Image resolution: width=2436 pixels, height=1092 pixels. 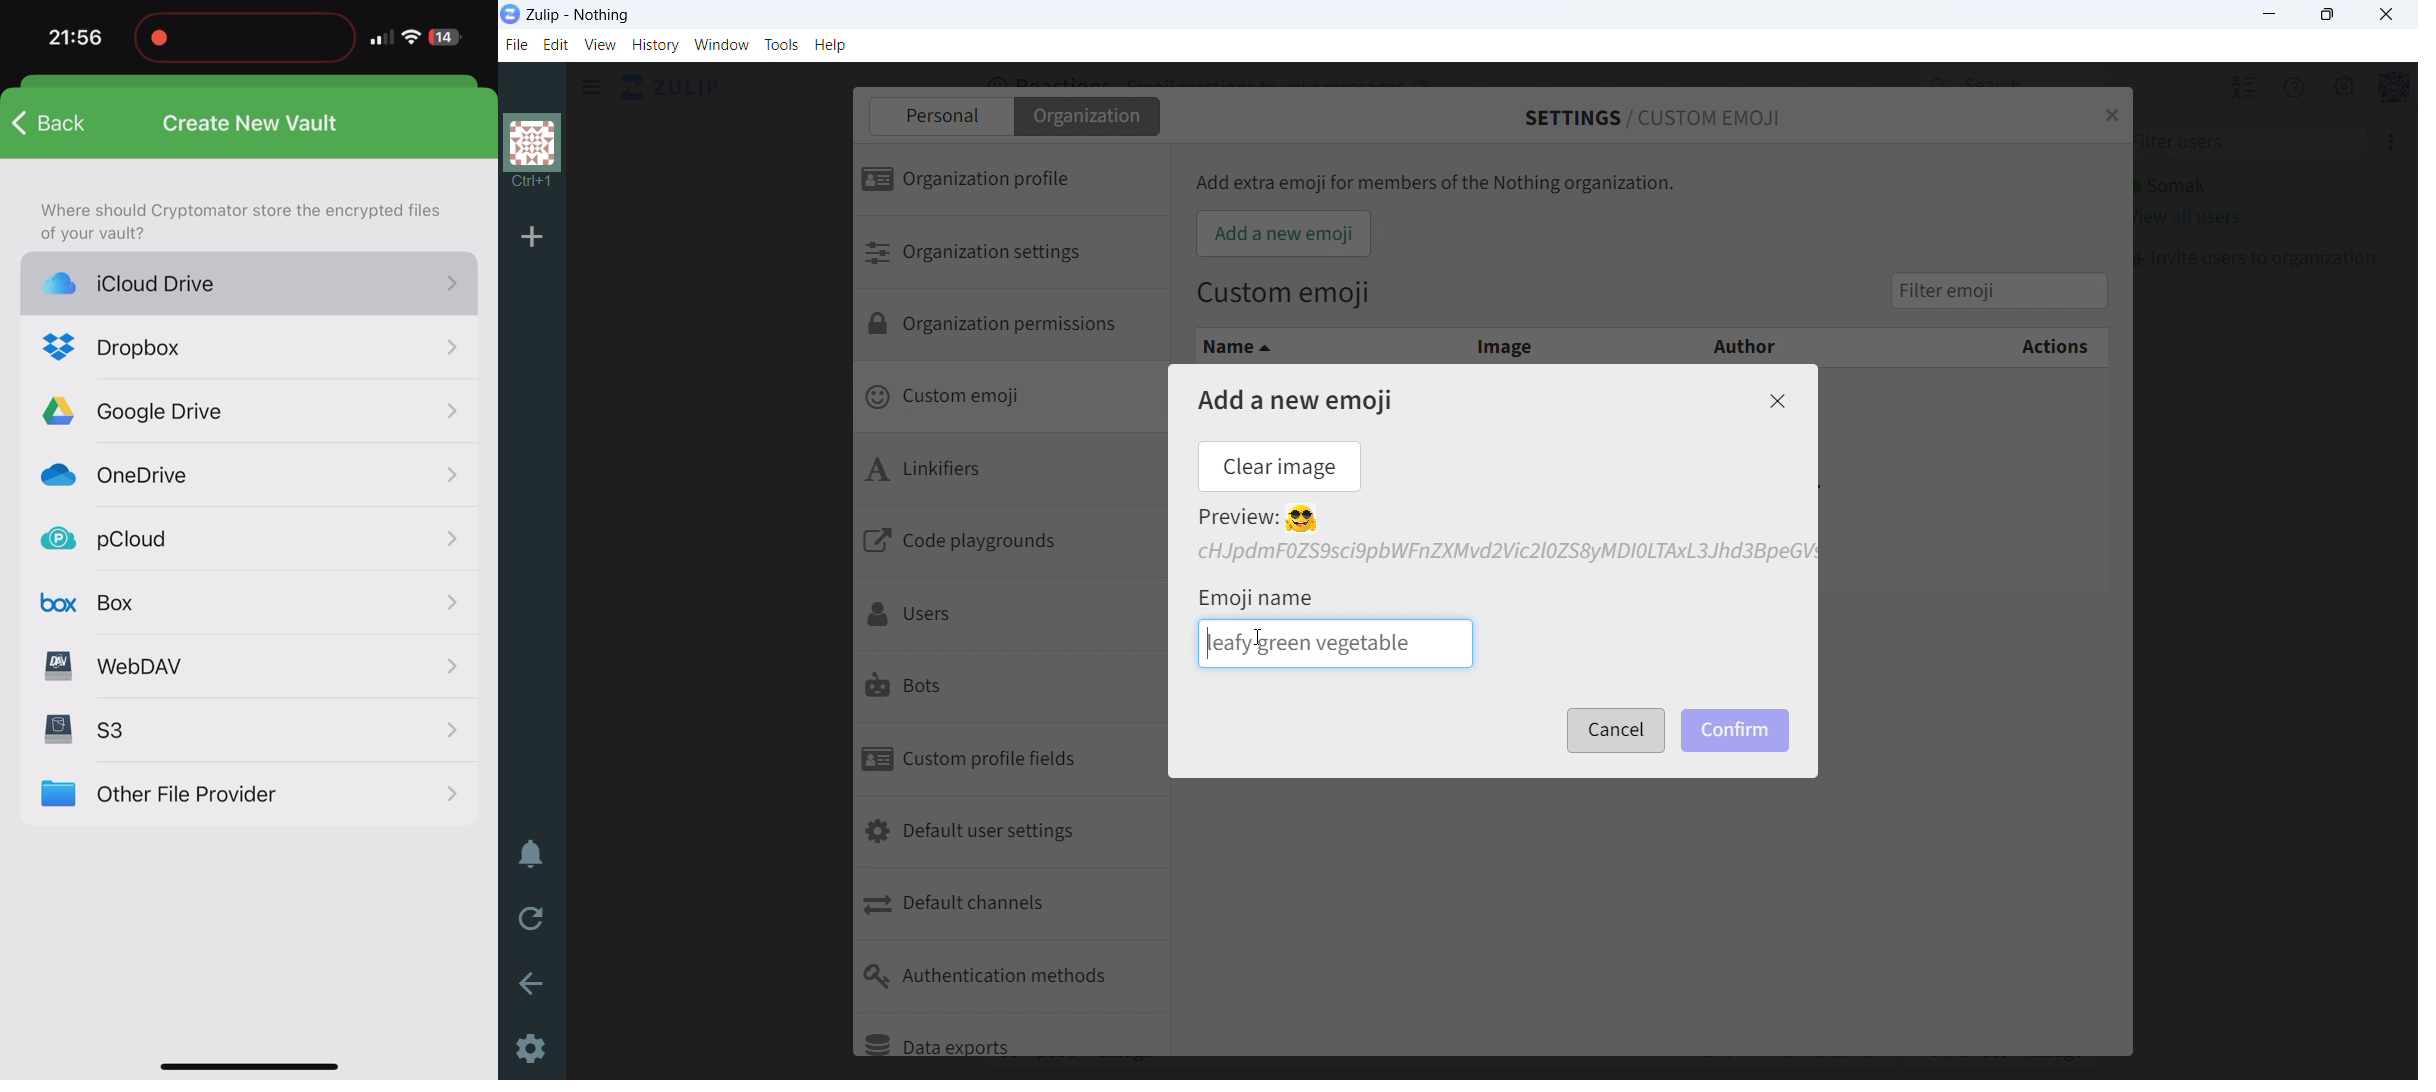 I want to click on organization, so click(x=531, y=153).